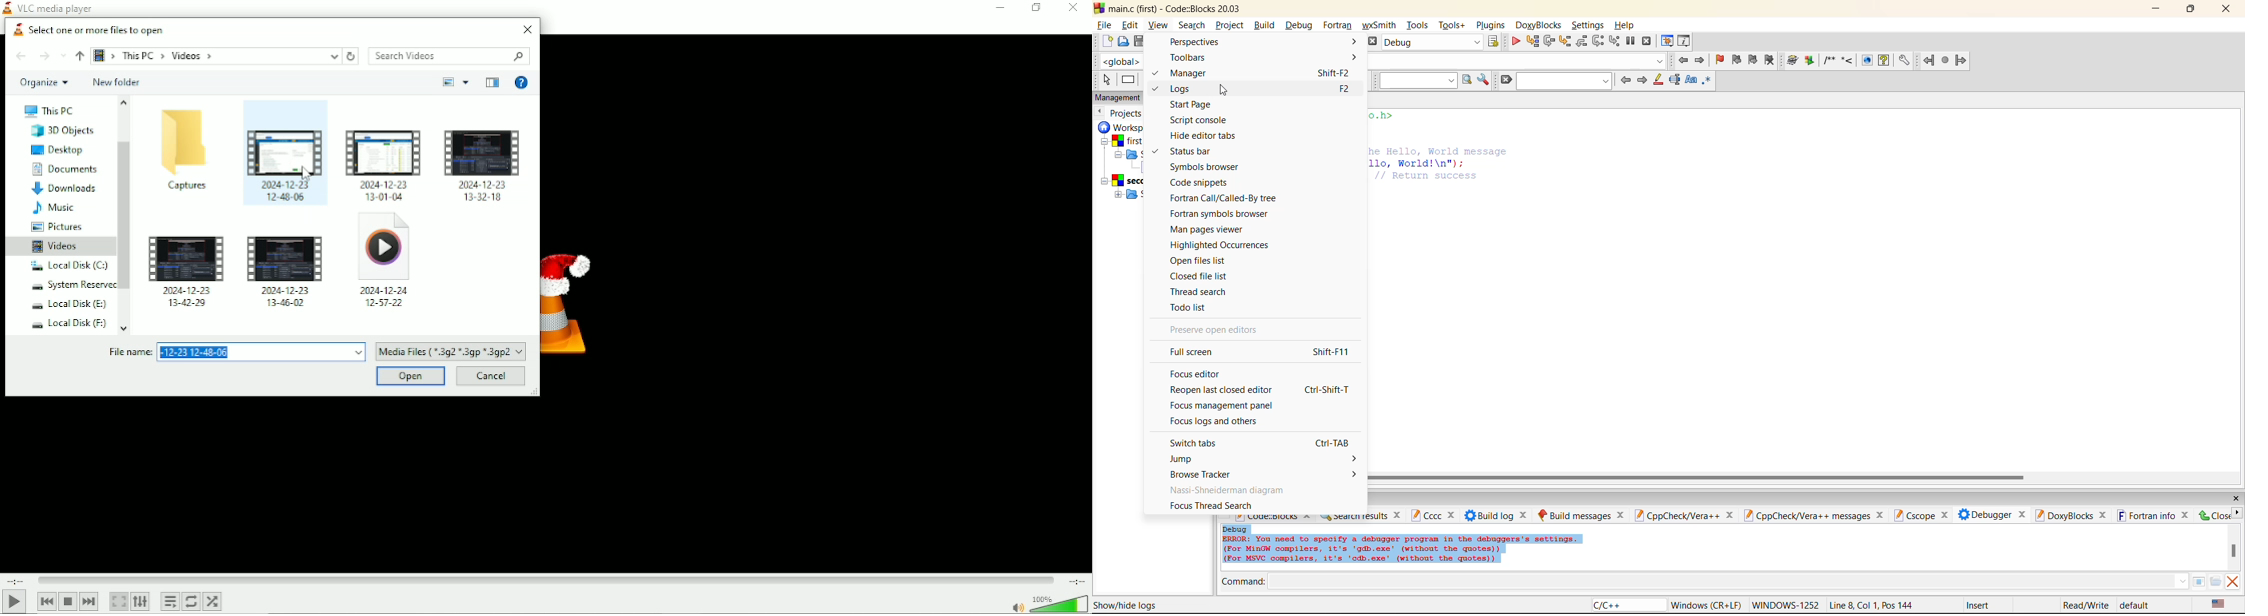 The image size is (2268, 616). Describe the element at coordinates (1201, 183) in the screenshot. I see `code snippets` at that location.